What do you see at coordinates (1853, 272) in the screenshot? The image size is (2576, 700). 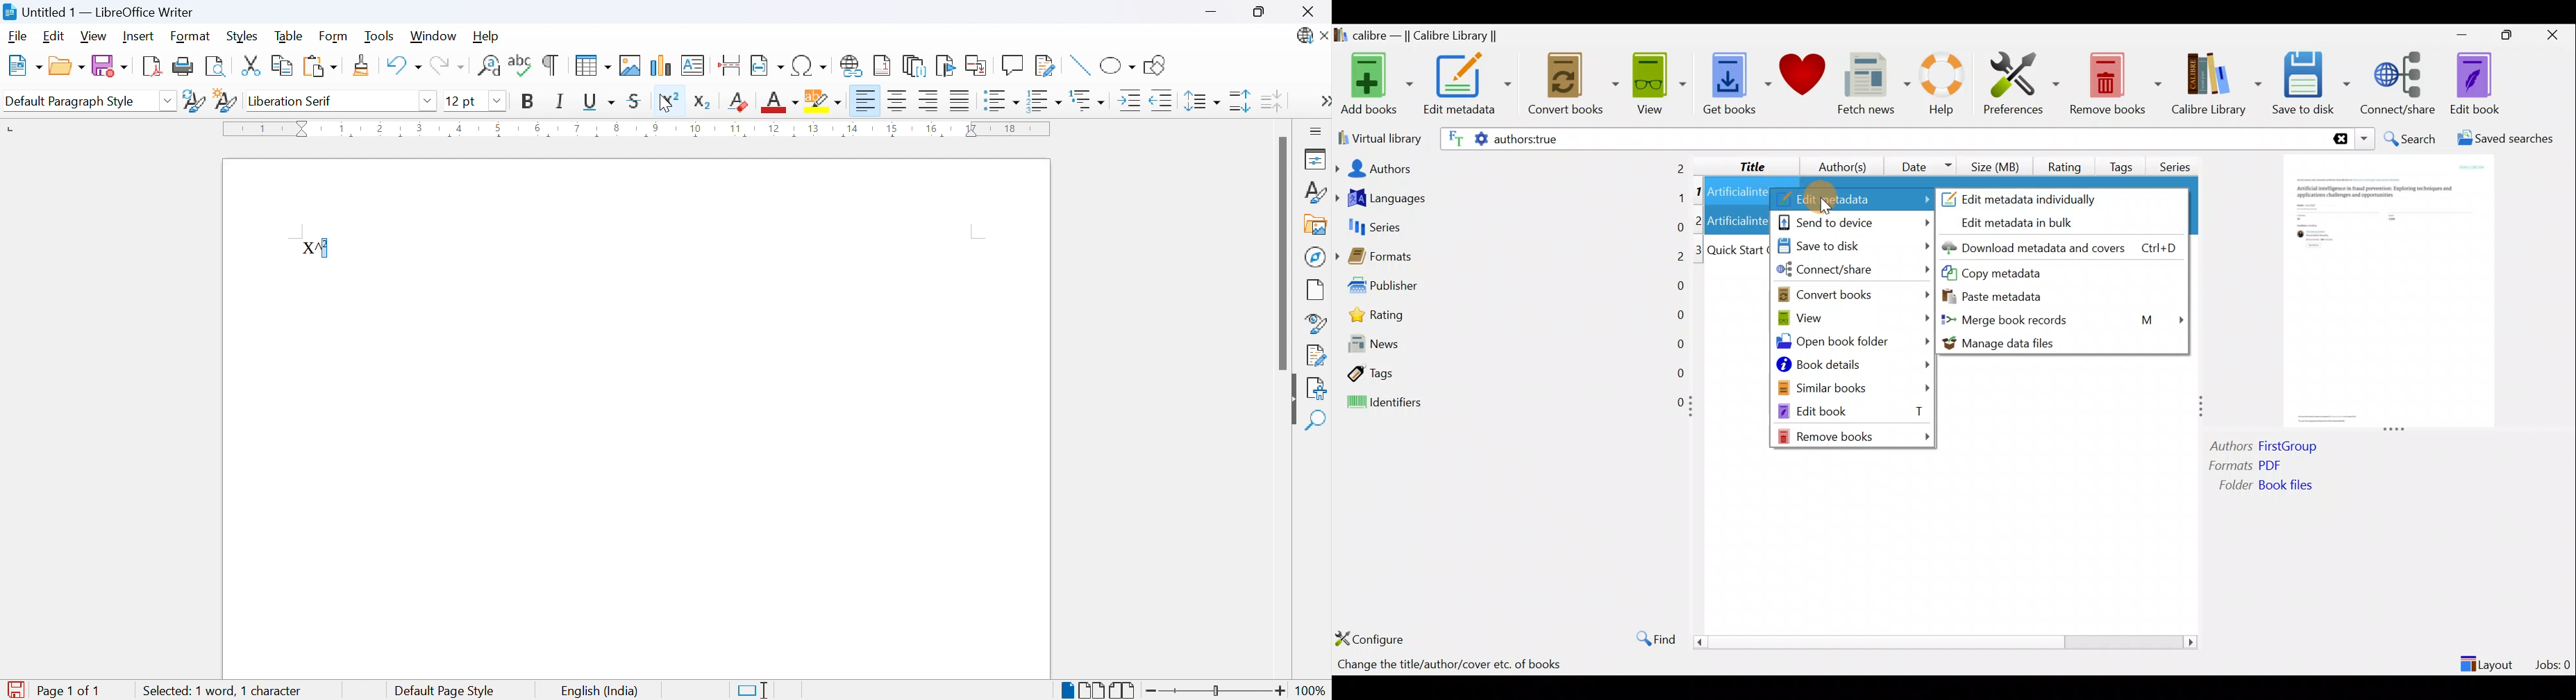 I see `Connect/share` at bounding box center [1853, 272].